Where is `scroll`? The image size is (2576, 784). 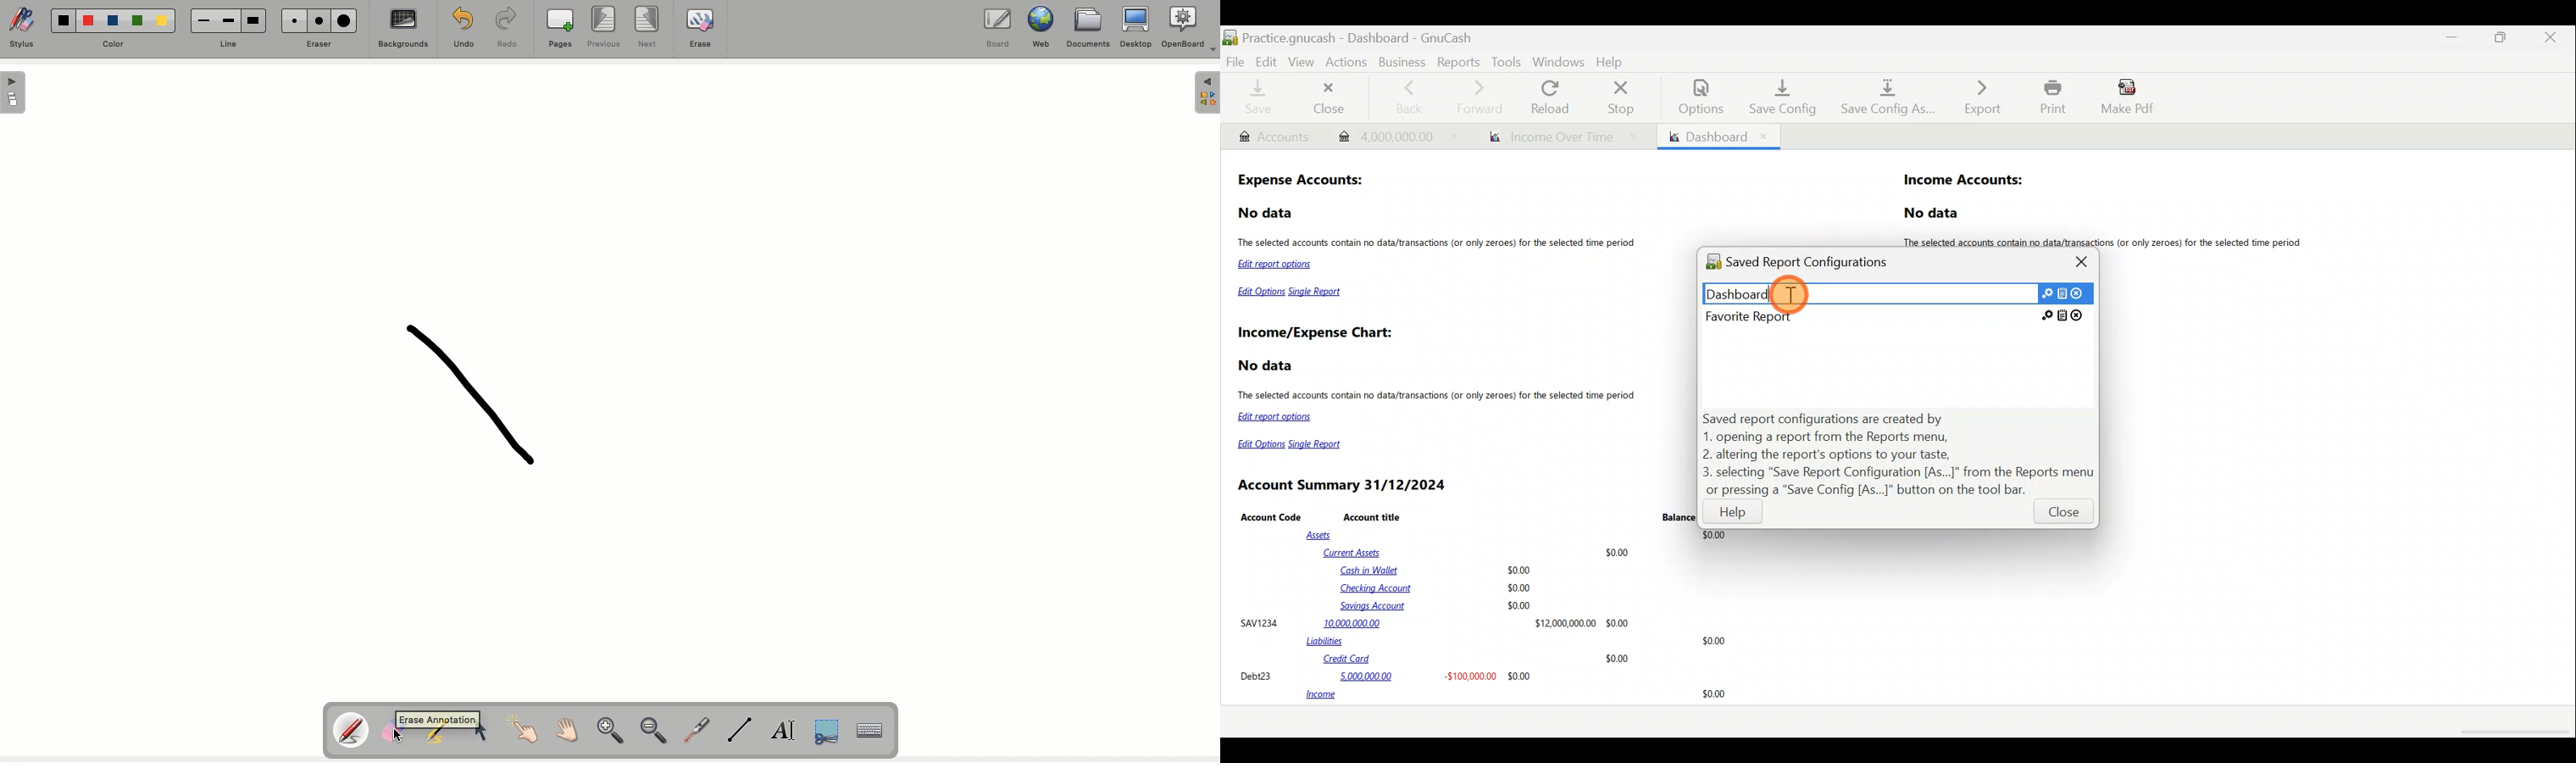 scroll is located at coordinates (2512, 733).